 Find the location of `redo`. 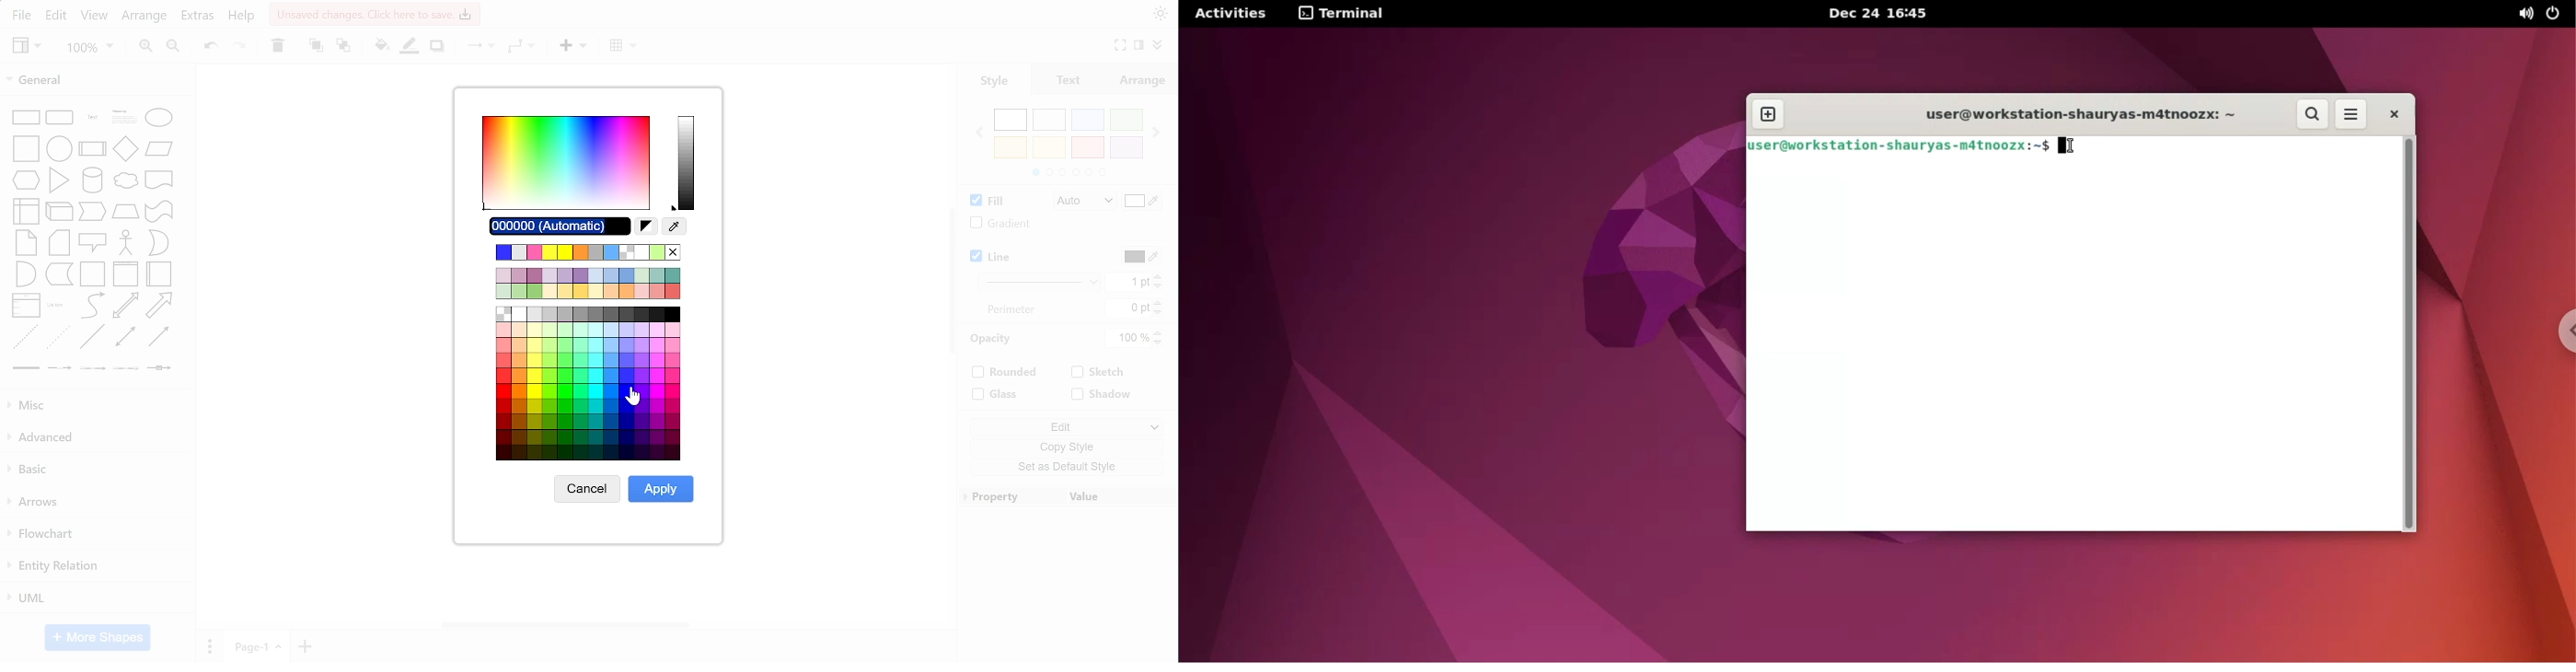

redo is located at coordinates (238, 48).